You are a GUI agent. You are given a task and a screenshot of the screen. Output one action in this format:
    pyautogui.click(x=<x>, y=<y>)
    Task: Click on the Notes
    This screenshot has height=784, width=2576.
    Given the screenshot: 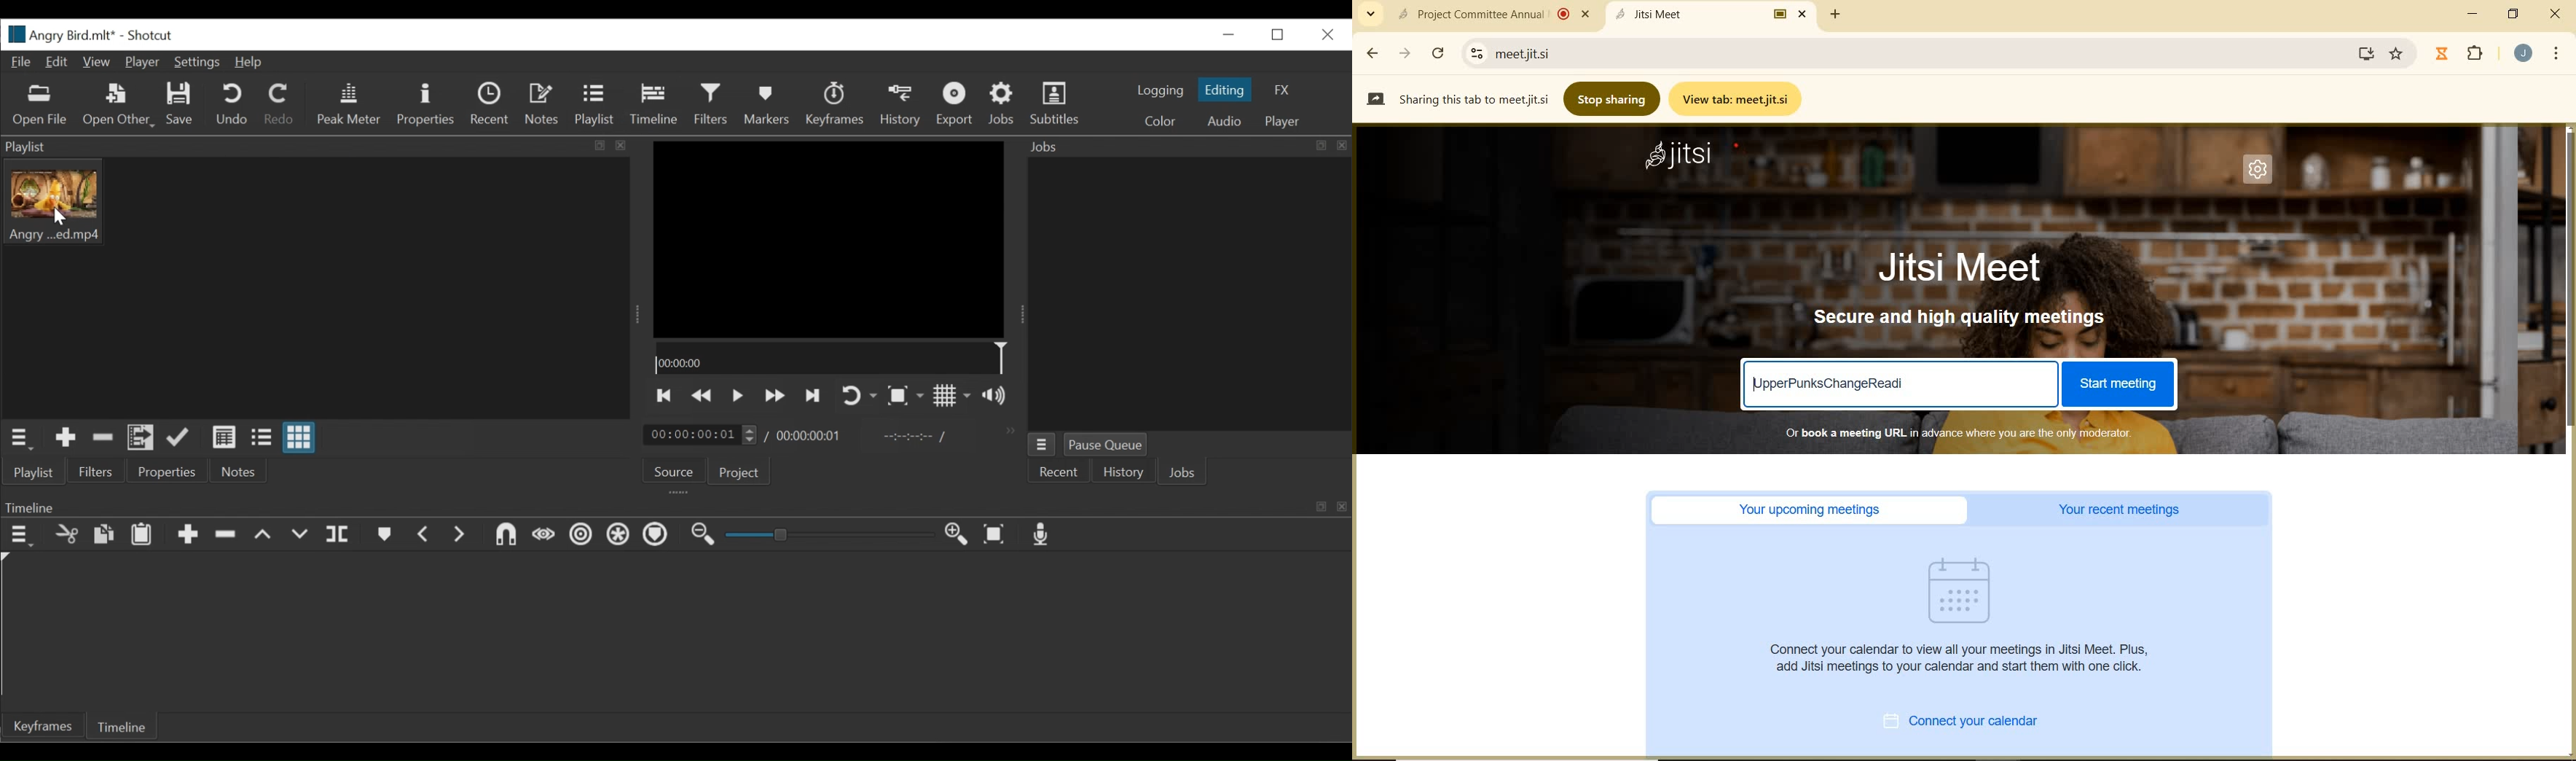 What is the action you would take?
    pyautogui.click(x=236, y=473)
    